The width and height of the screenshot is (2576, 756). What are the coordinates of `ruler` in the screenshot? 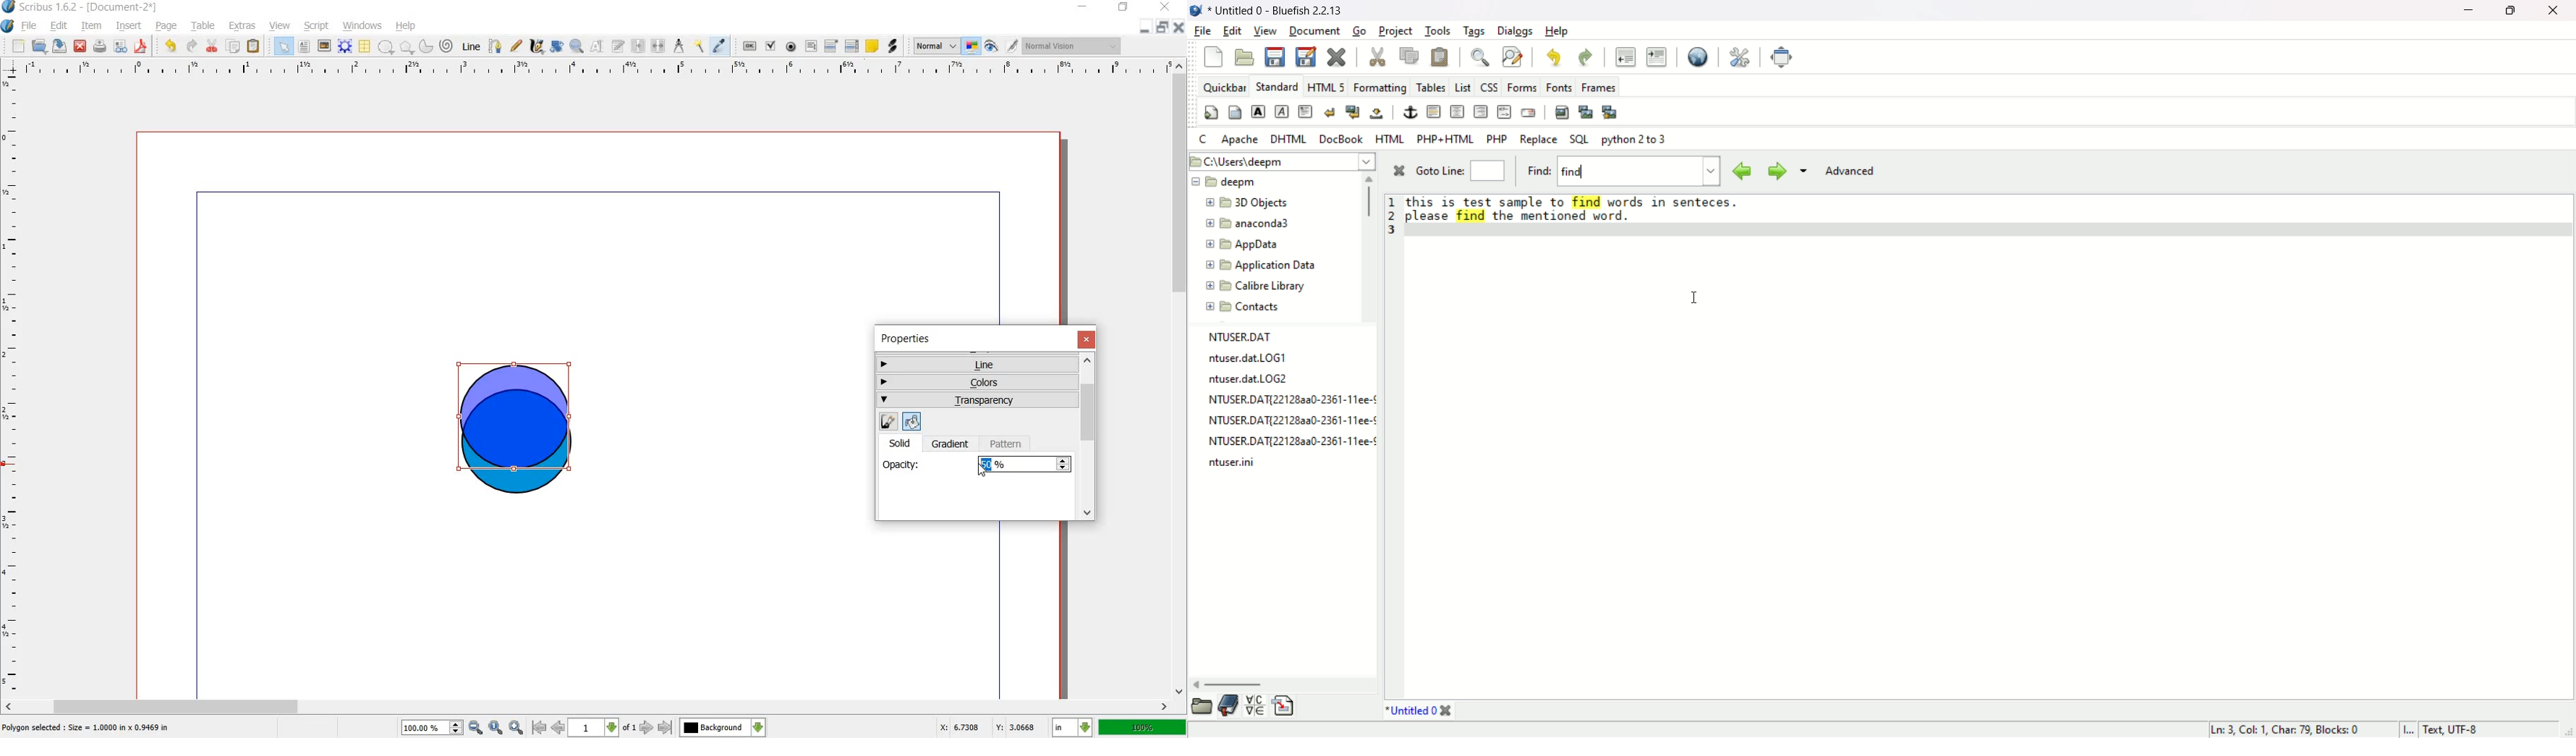 It's located at (596, 71).